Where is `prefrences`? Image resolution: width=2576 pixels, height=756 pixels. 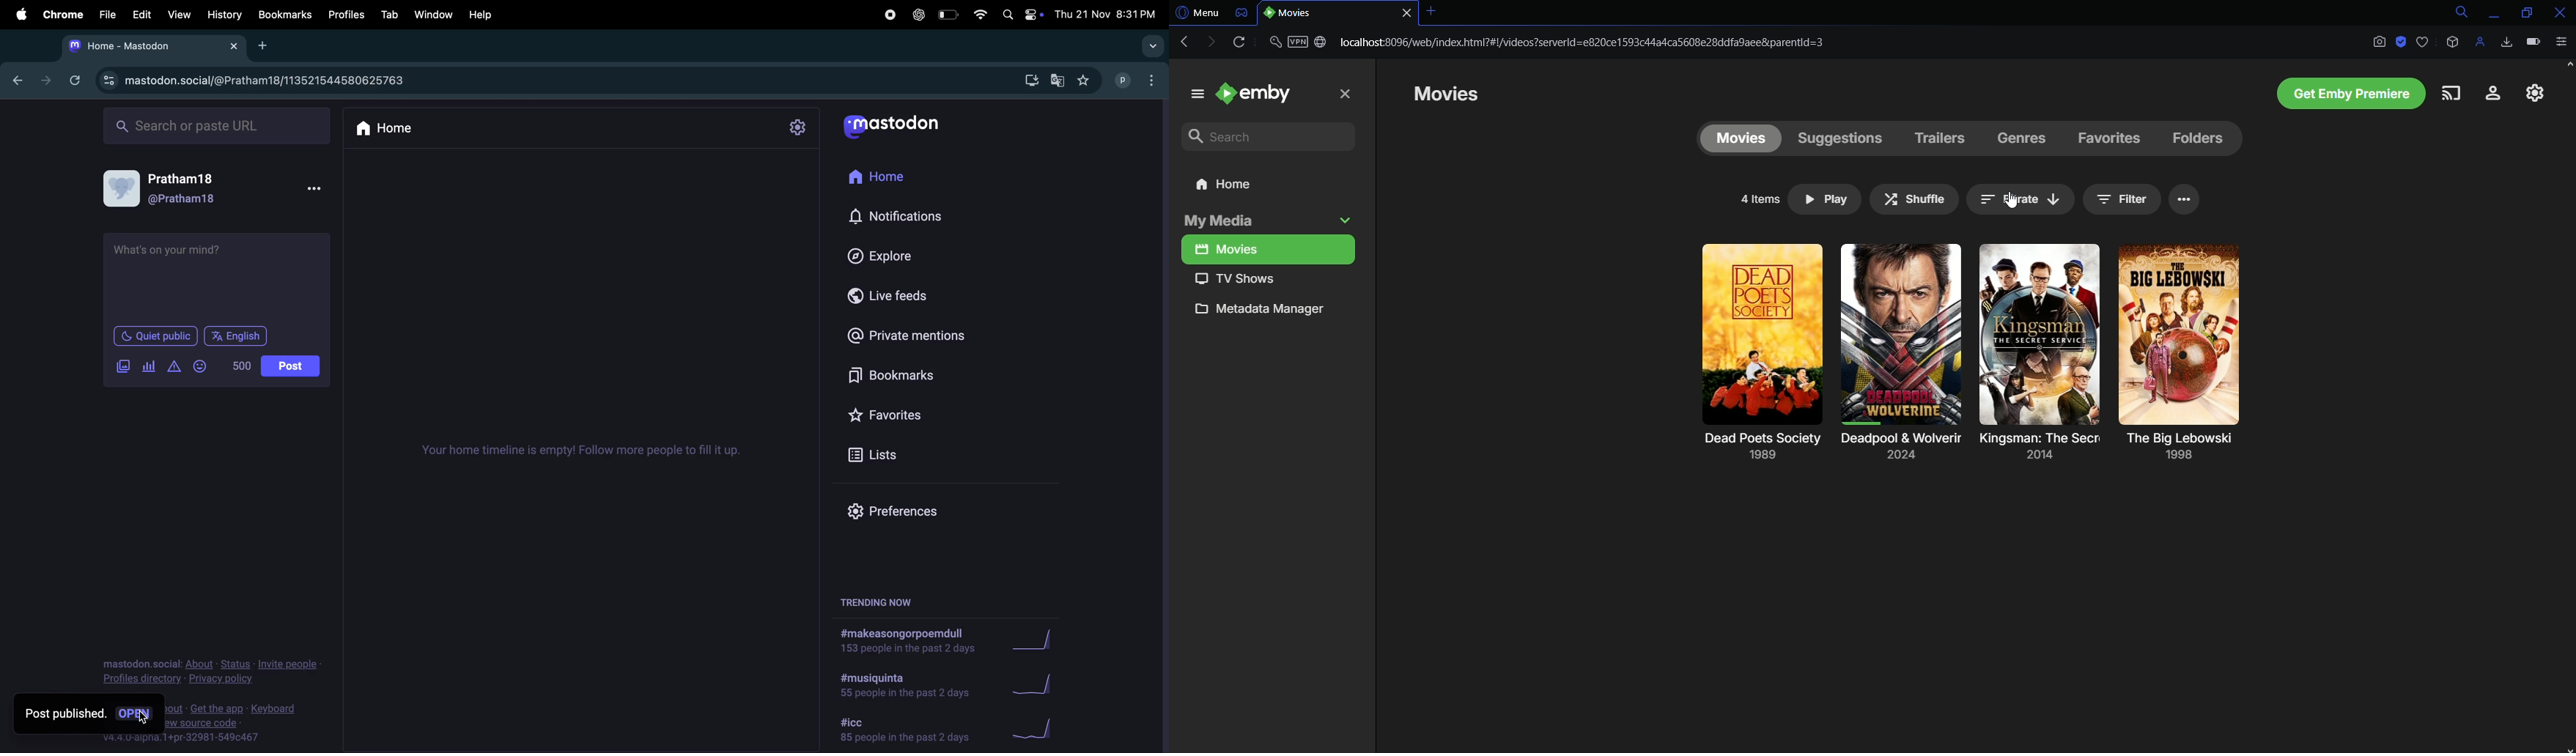 prefrences is located at coordinates (911, 508).